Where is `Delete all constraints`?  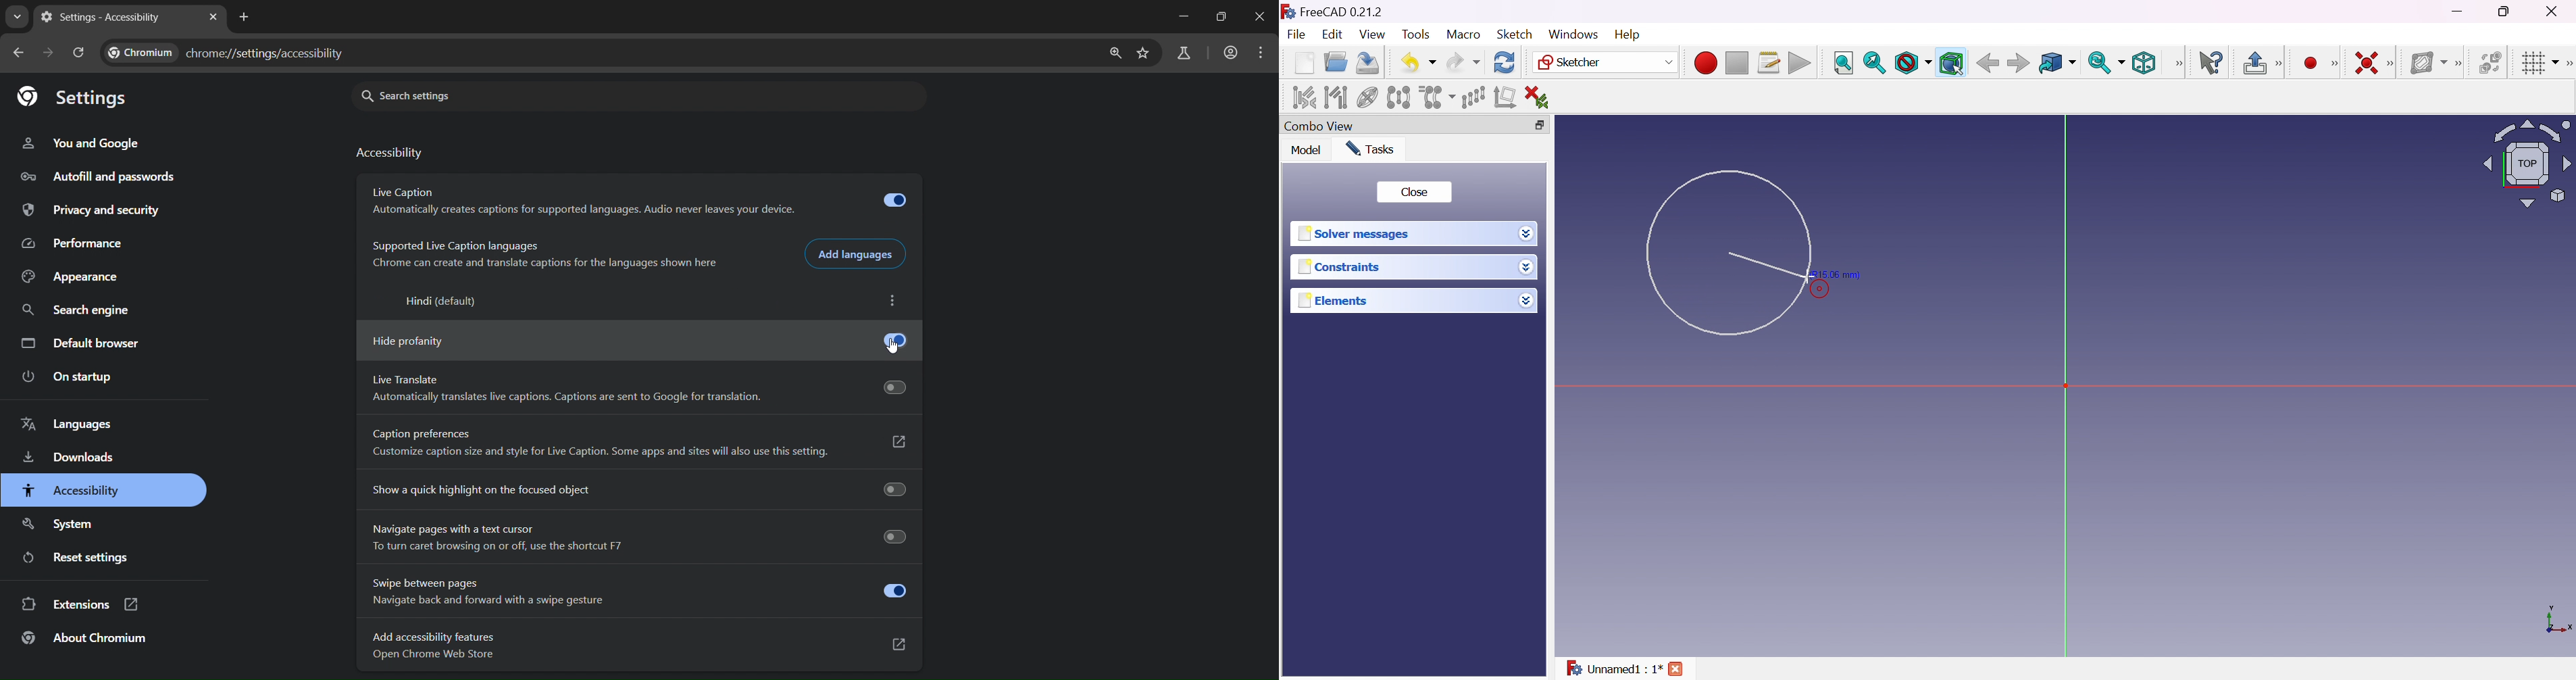
Delete all constraints is located at coordinates (1541, 97).